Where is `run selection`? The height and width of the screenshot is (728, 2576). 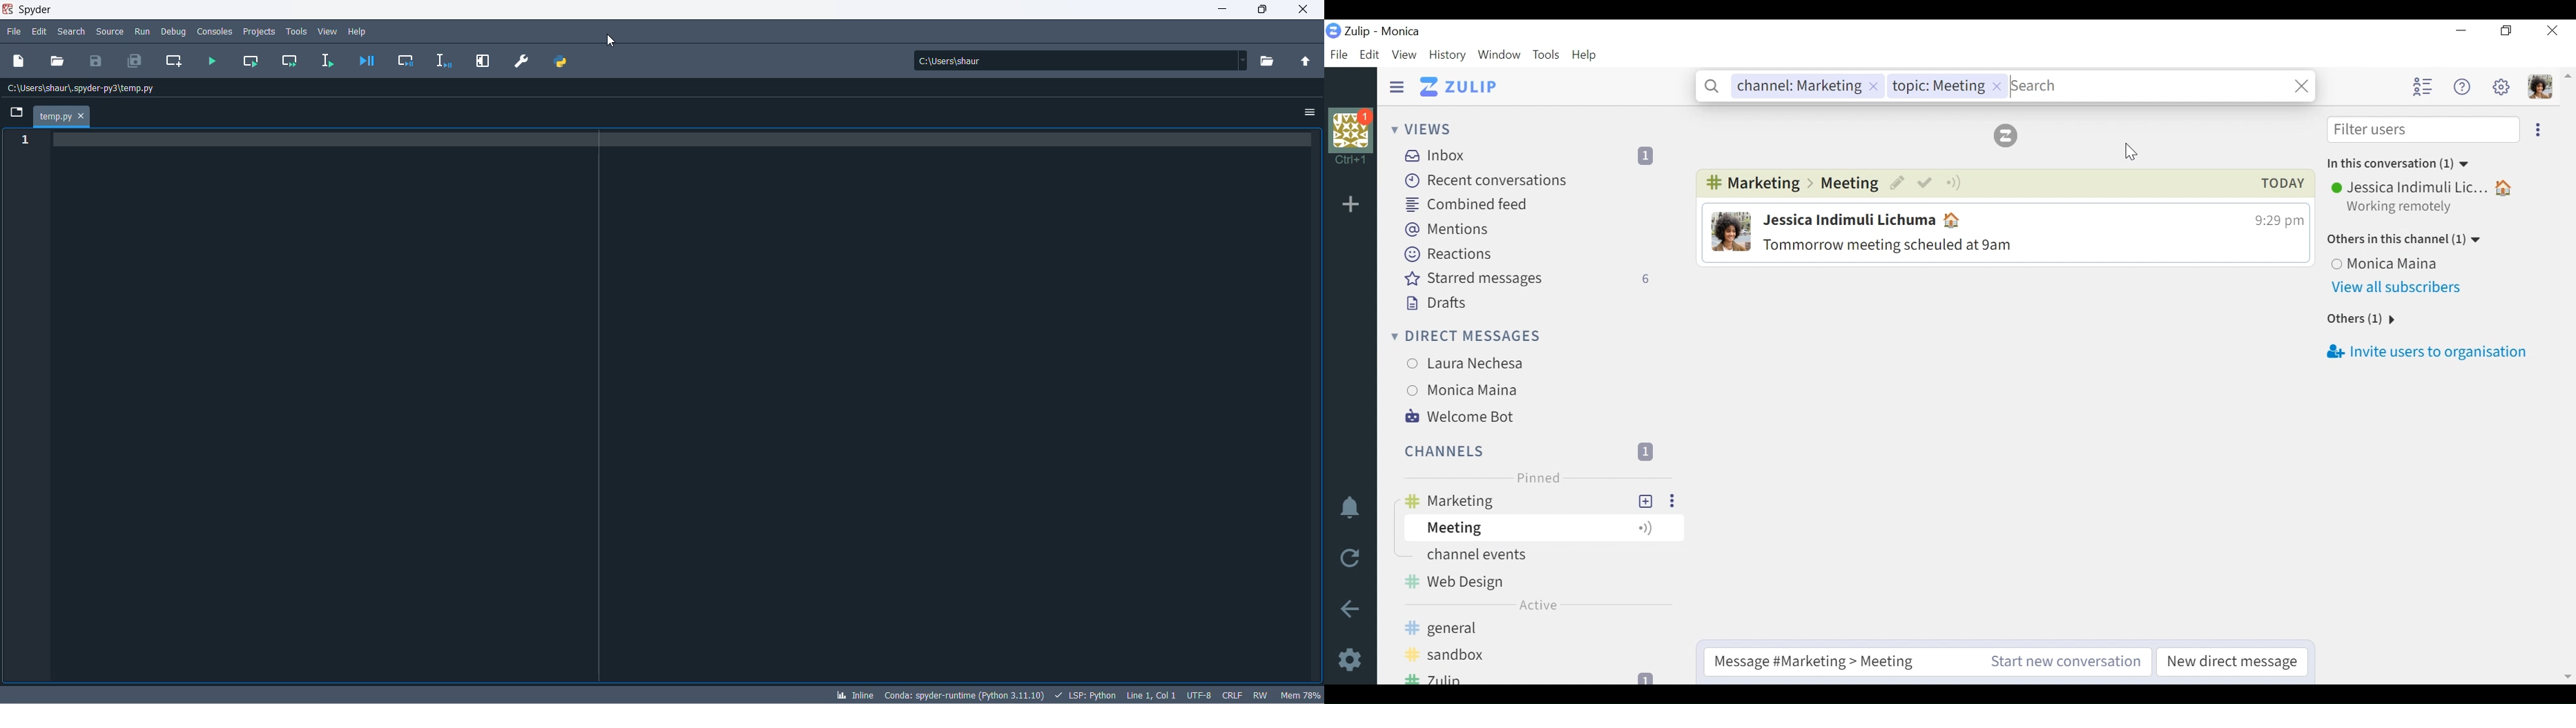
run selection is located at coordinates (325, 61).